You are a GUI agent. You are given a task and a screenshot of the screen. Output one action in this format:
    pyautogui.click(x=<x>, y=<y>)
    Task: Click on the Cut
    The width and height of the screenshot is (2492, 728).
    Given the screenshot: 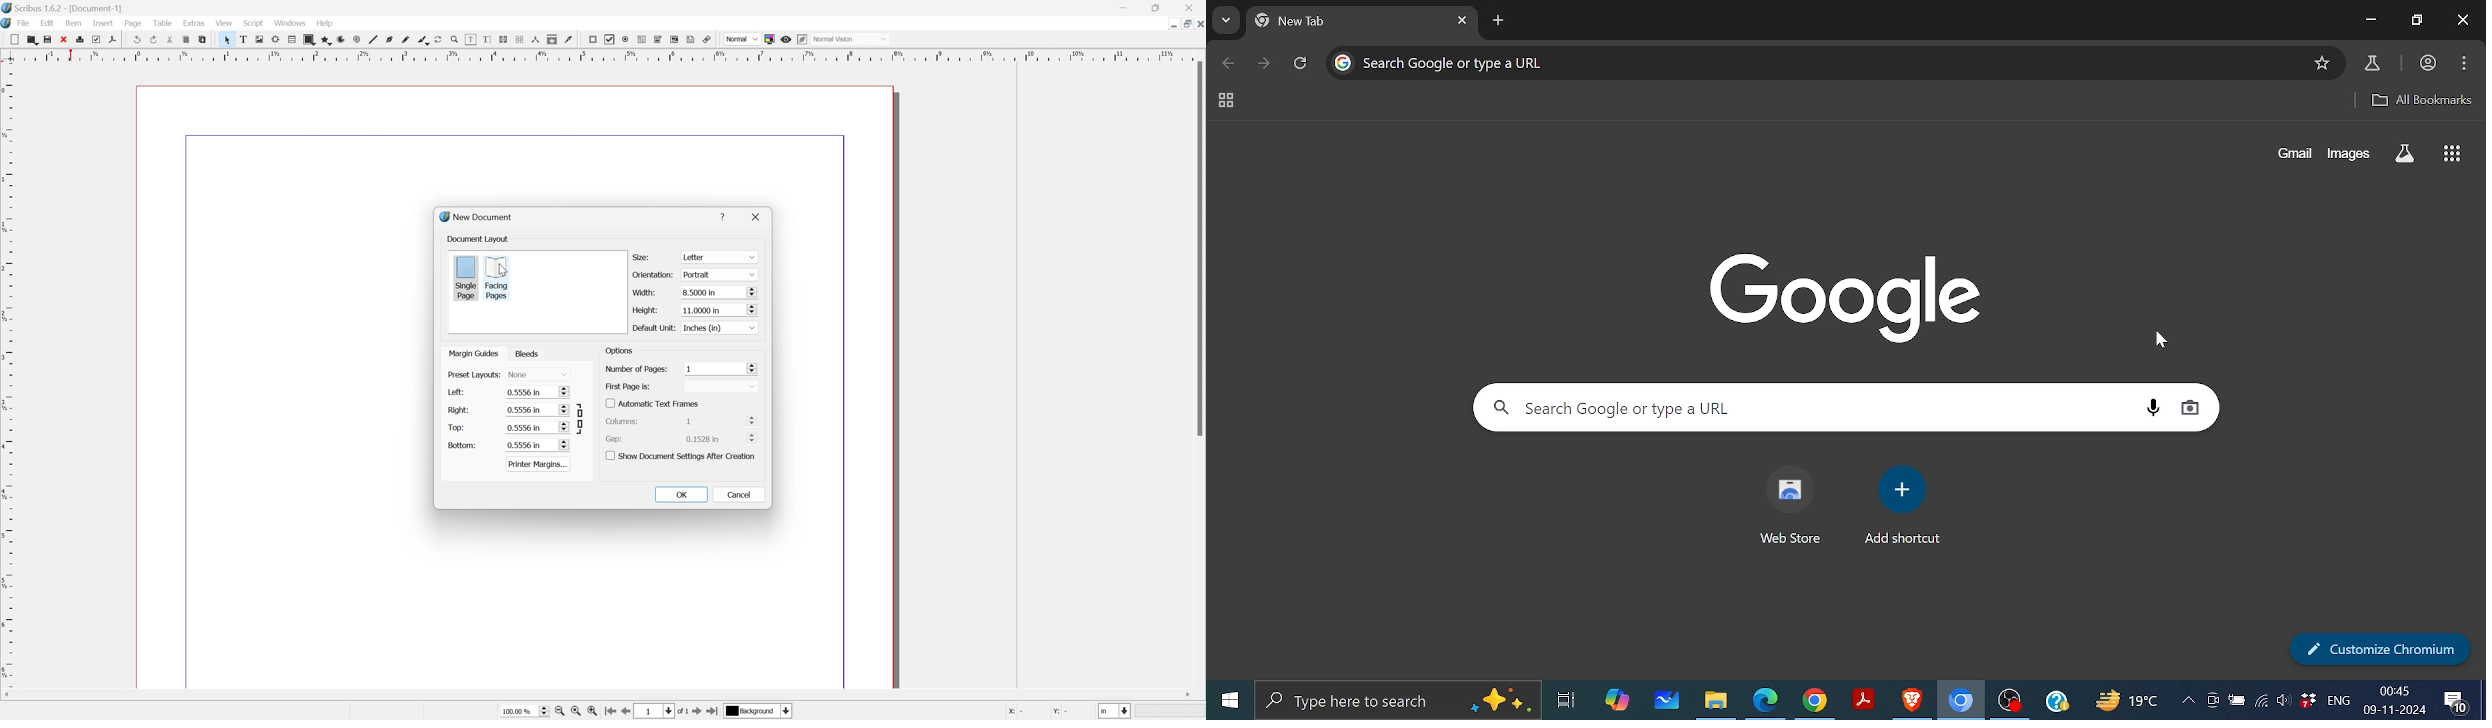 What is the action you would take?
    pyautogui.click(x=172, y=40)
    